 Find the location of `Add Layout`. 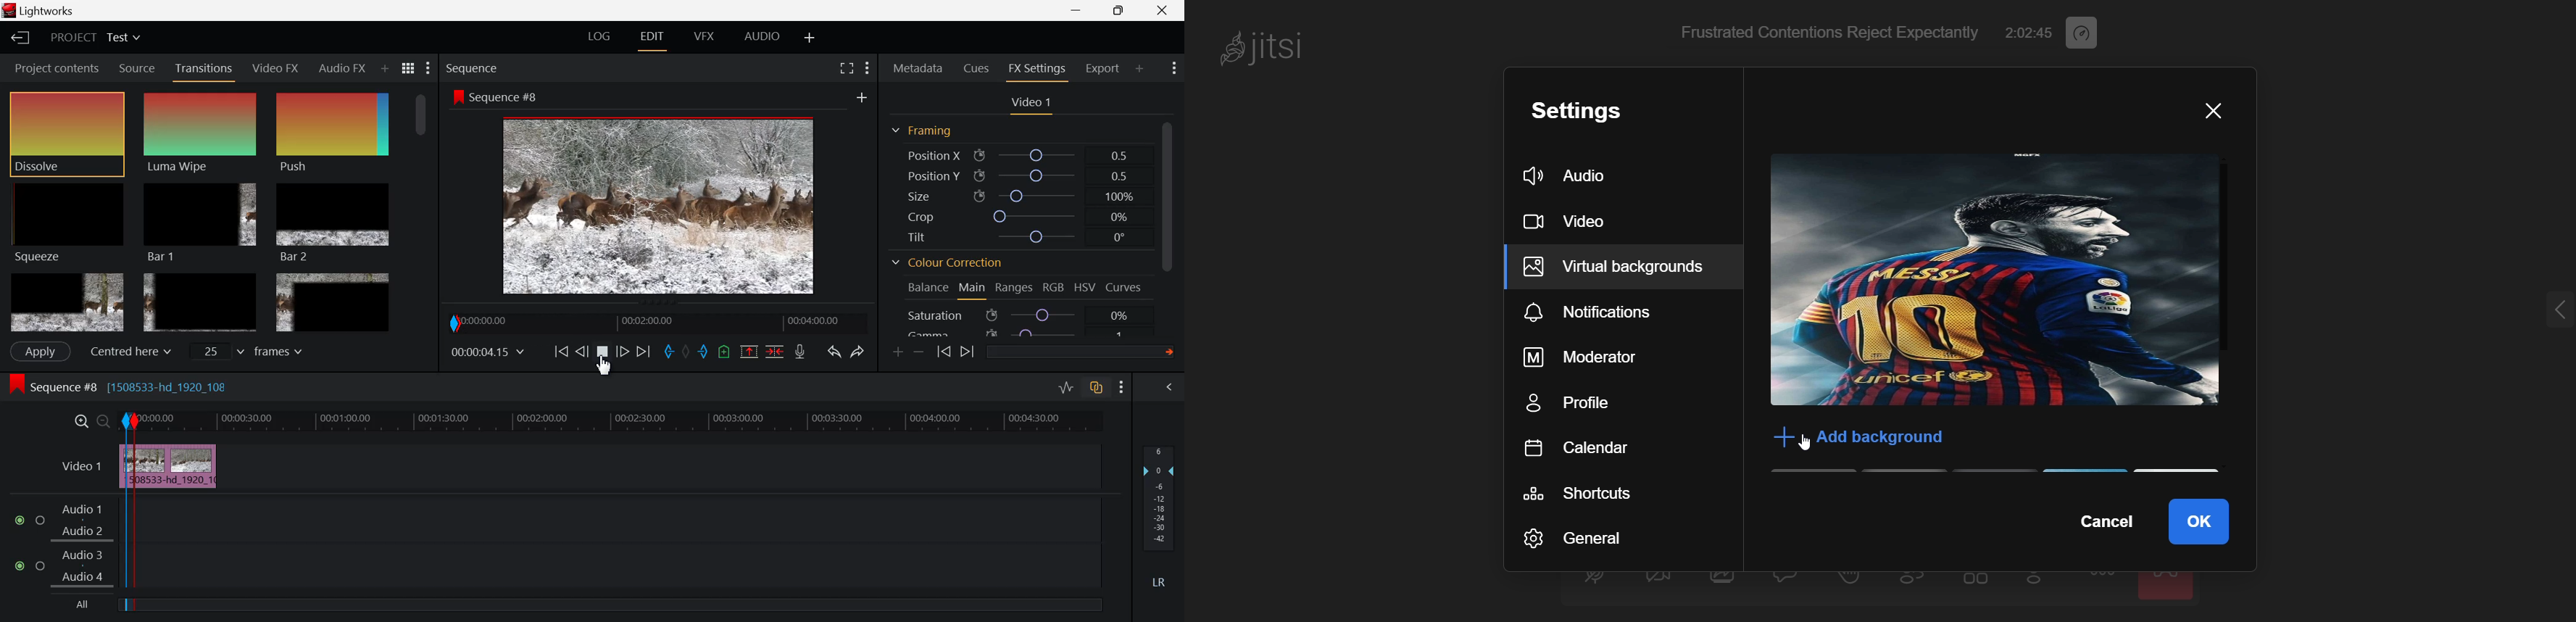

Add Layout is located at coordinates (811, 37).